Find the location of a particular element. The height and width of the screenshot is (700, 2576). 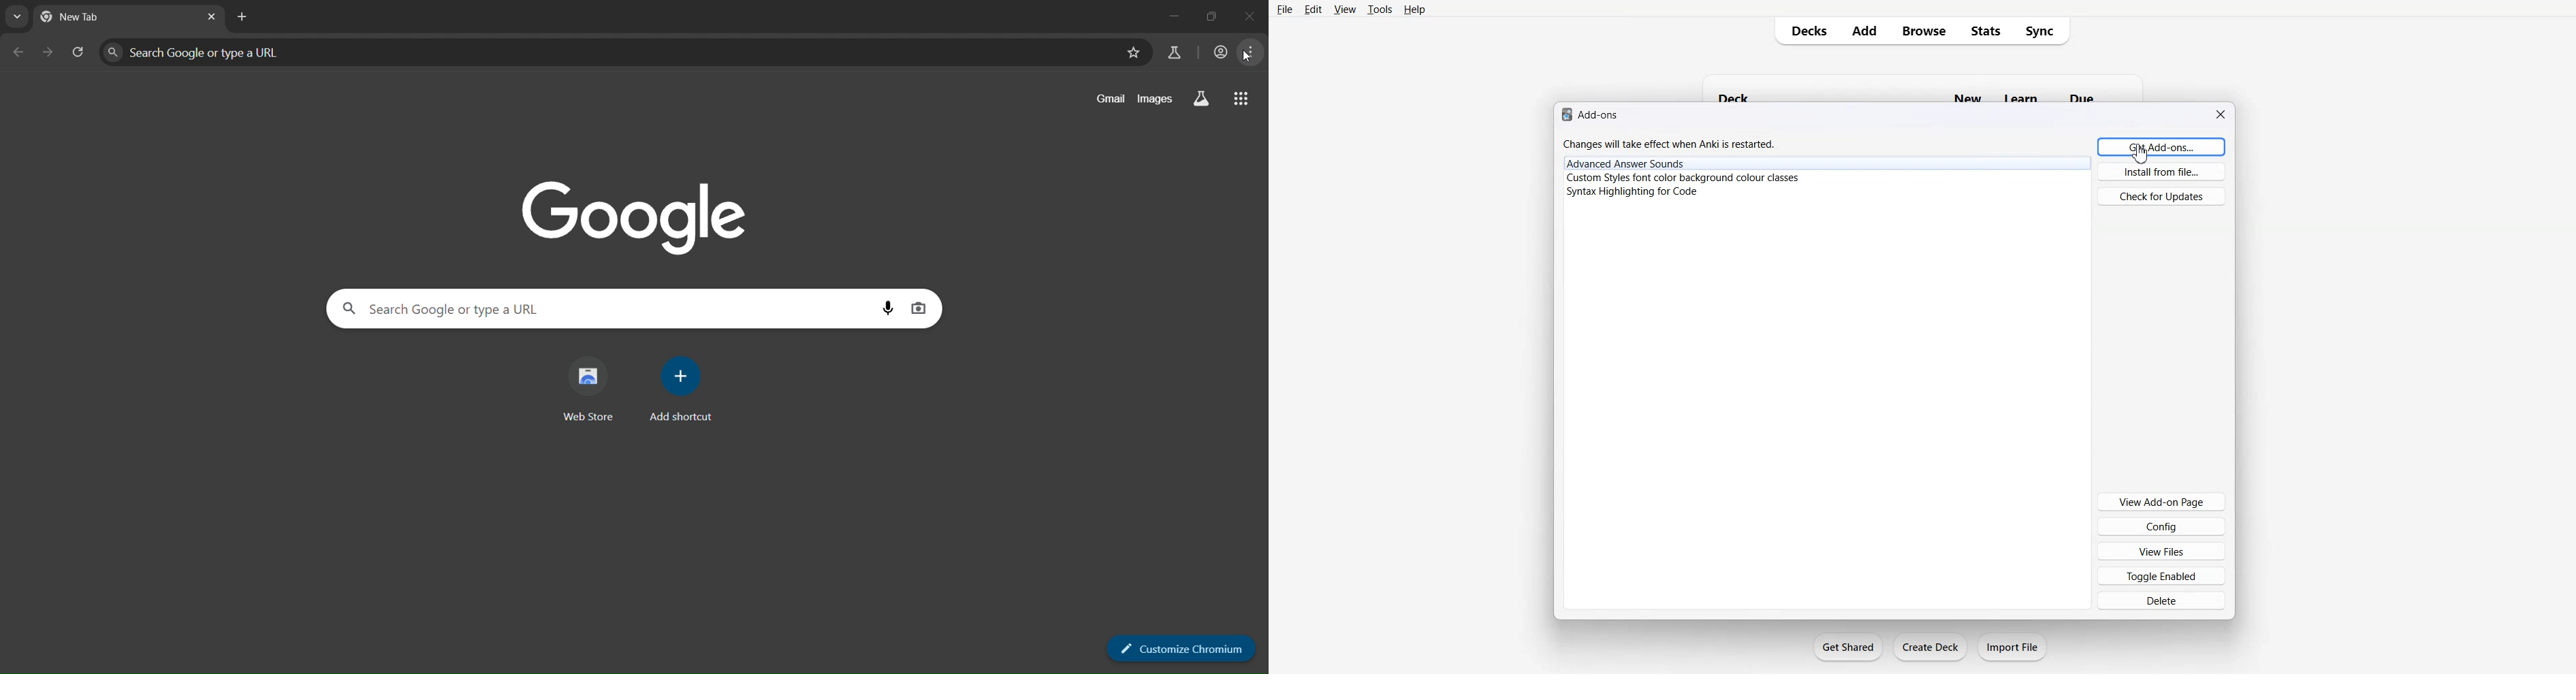

Plugins is located at coordinates (1827, 178).